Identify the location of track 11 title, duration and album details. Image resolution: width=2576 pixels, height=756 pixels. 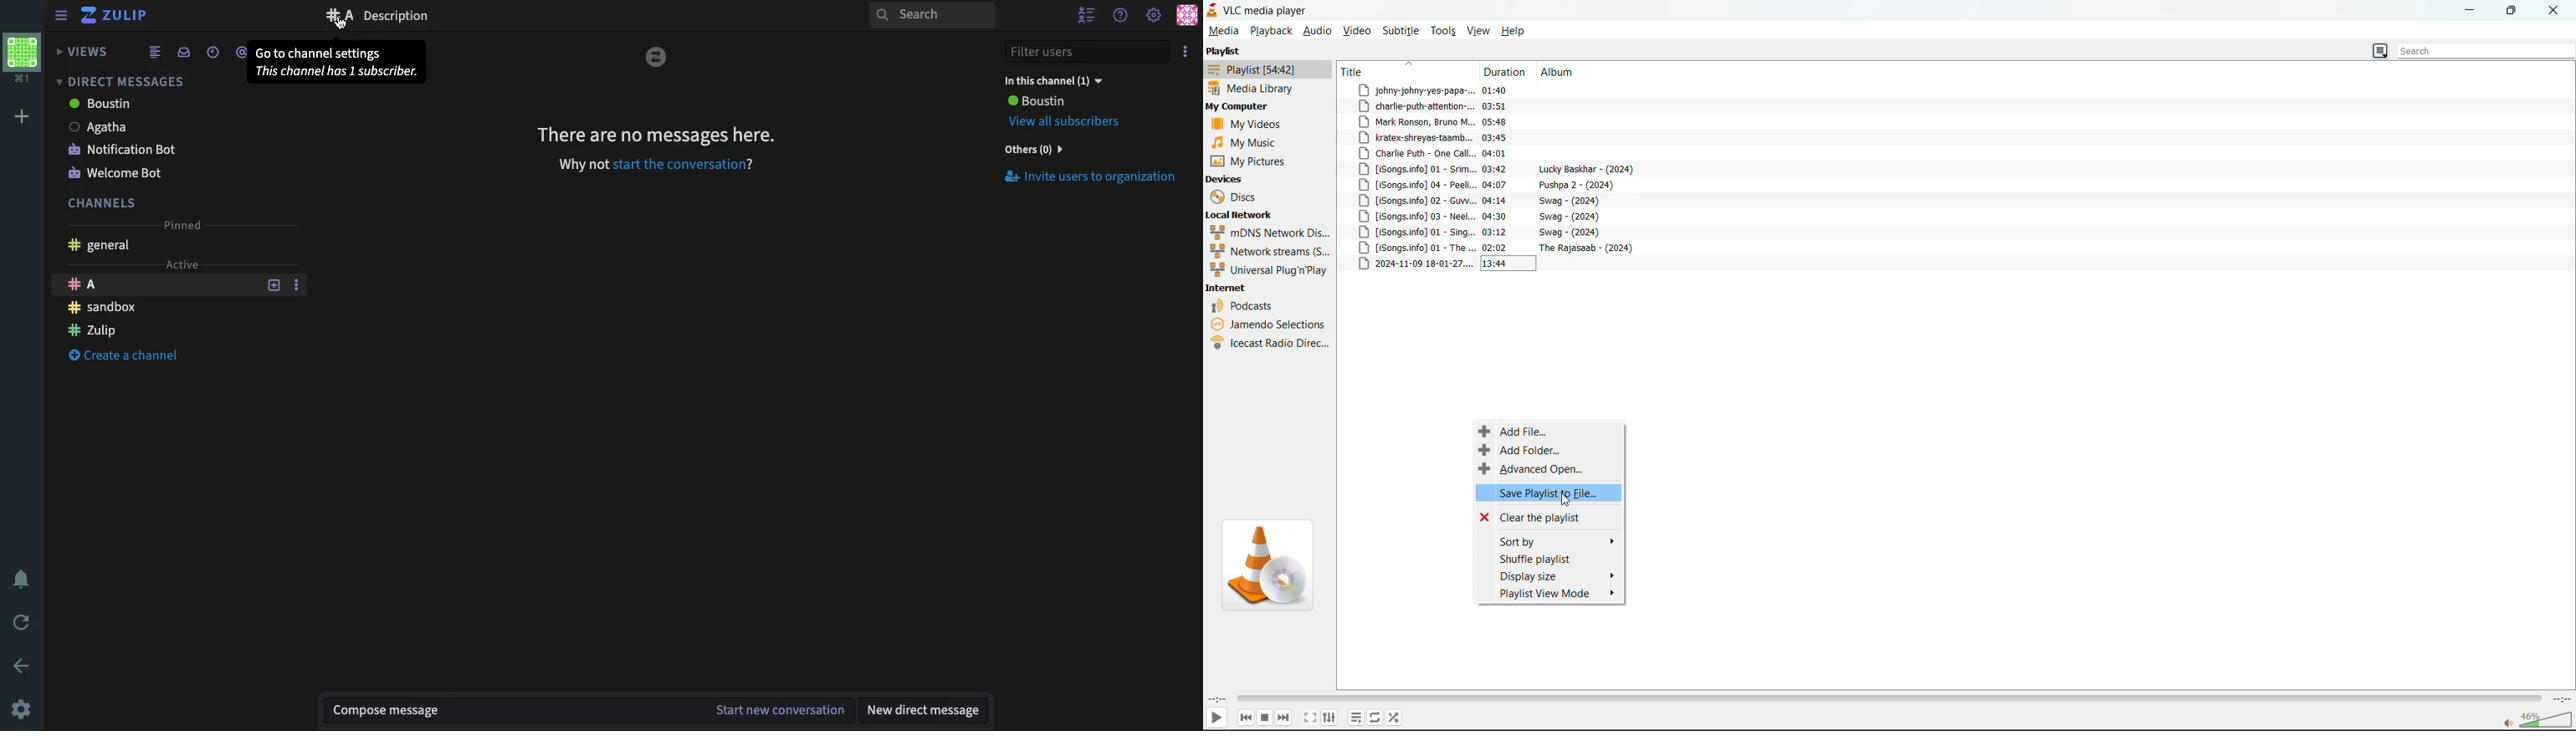
(1501, 250).